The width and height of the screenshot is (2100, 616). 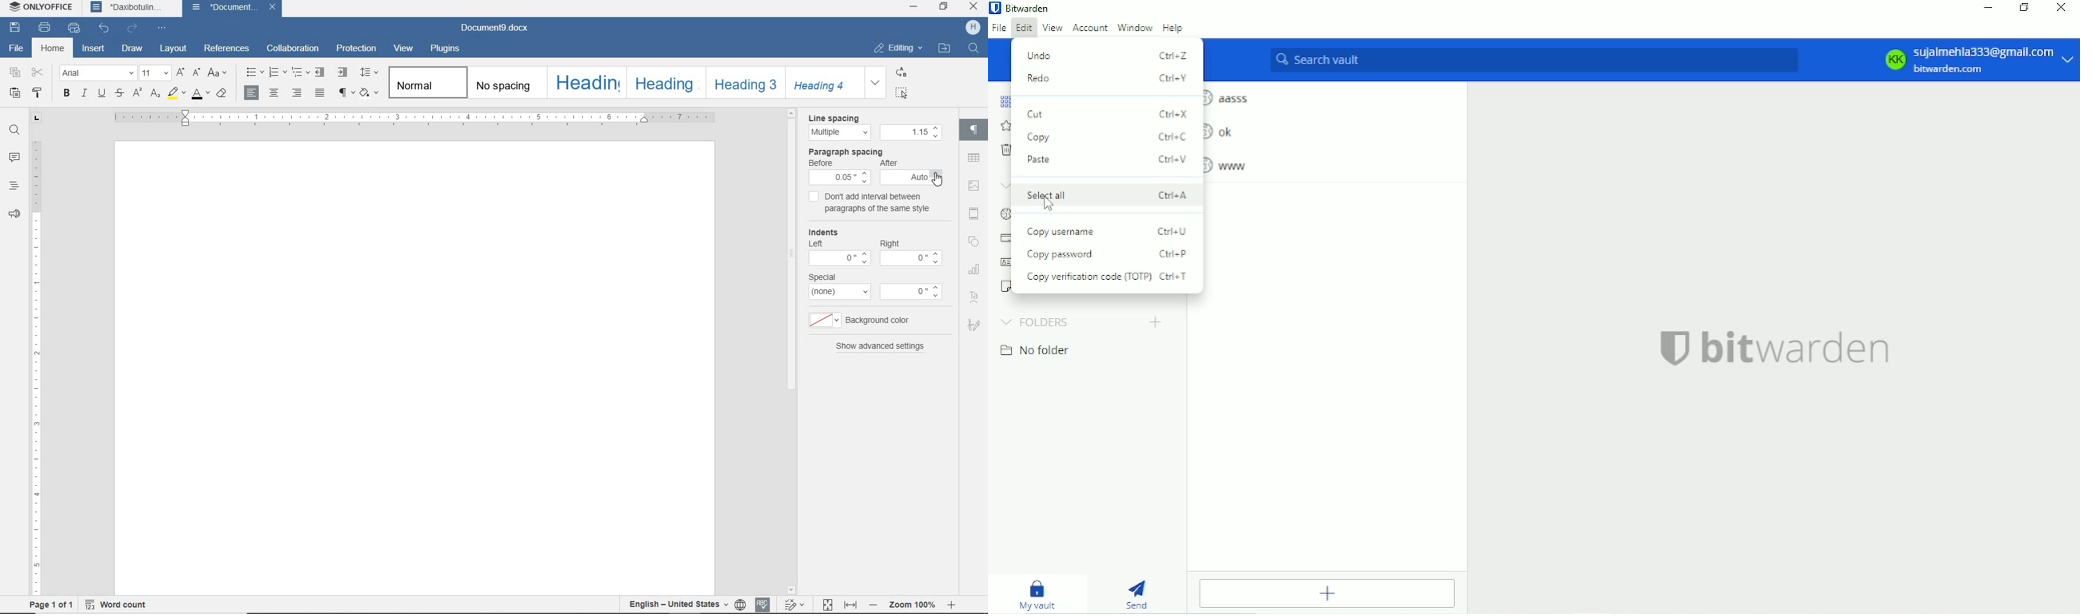 I want to click on Copy password, so click(x=1110, y=254).